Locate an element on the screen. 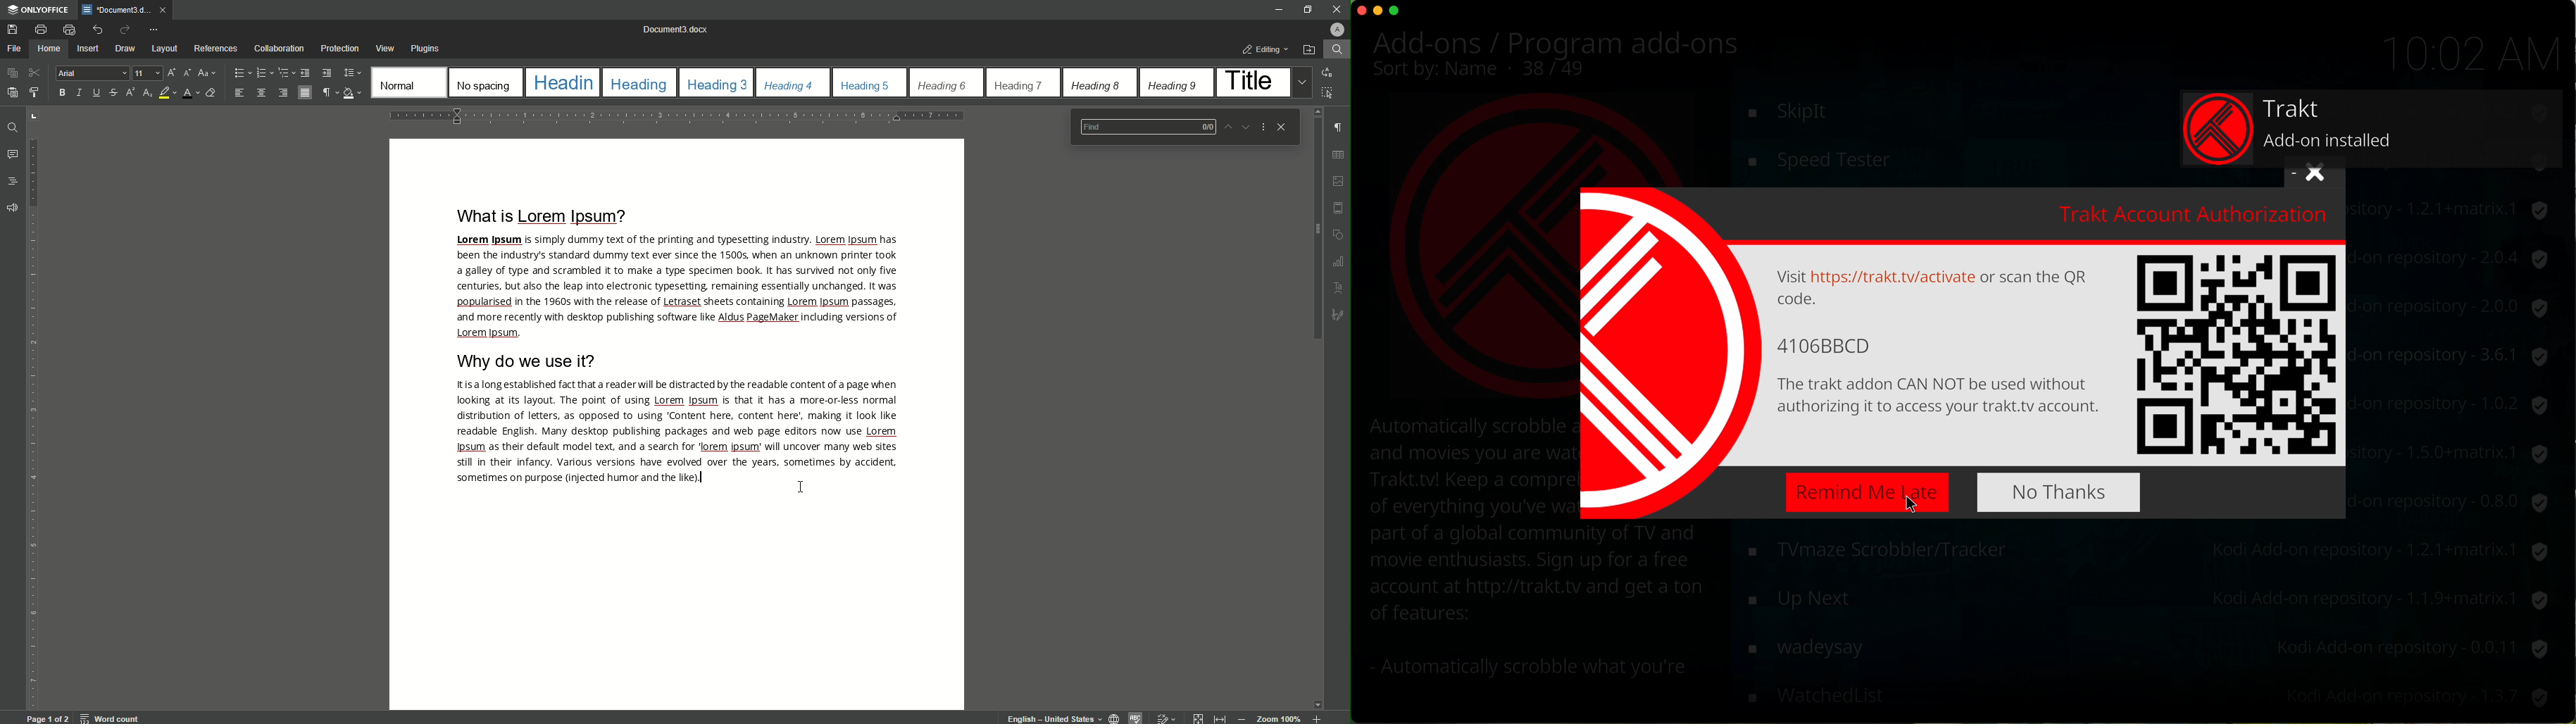 The height and width of the screenshot is (728, 2576). Find is located at coordinates (1336, 49).